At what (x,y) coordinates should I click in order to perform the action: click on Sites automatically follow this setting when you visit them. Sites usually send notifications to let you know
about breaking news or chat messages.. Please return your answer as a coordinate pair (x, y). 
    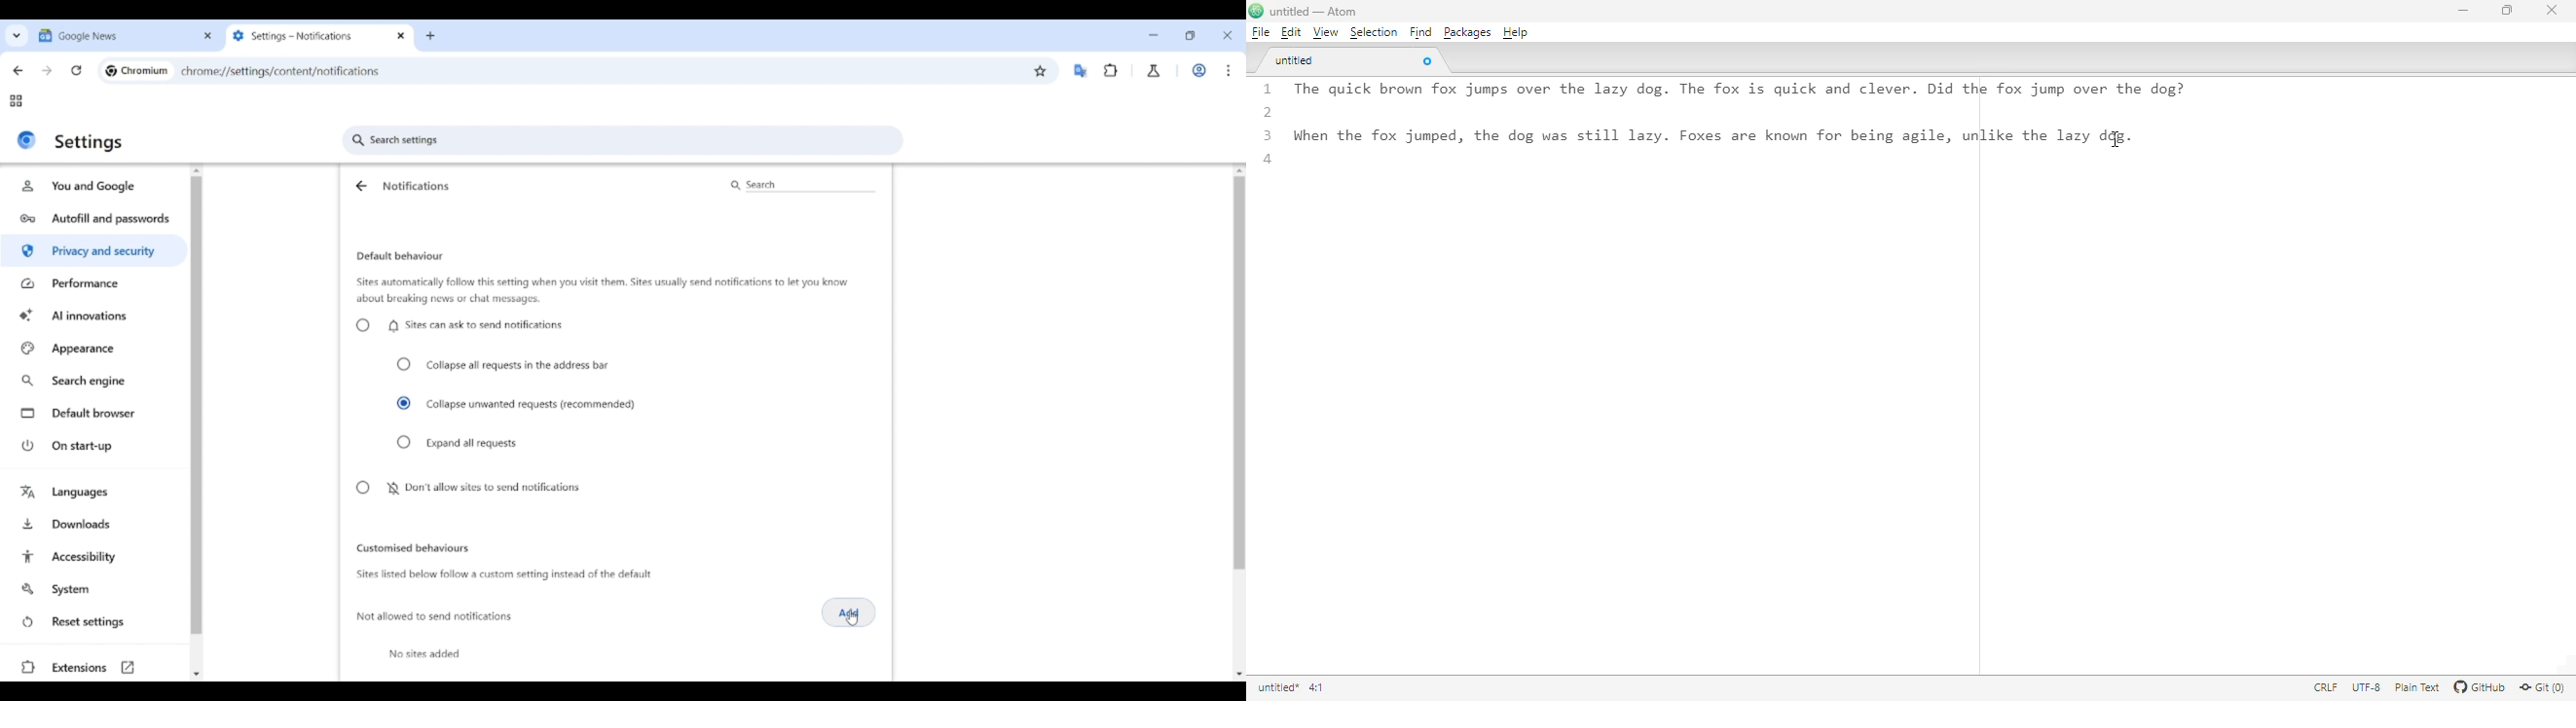
    Looking at the image, I should click on (602, 291).